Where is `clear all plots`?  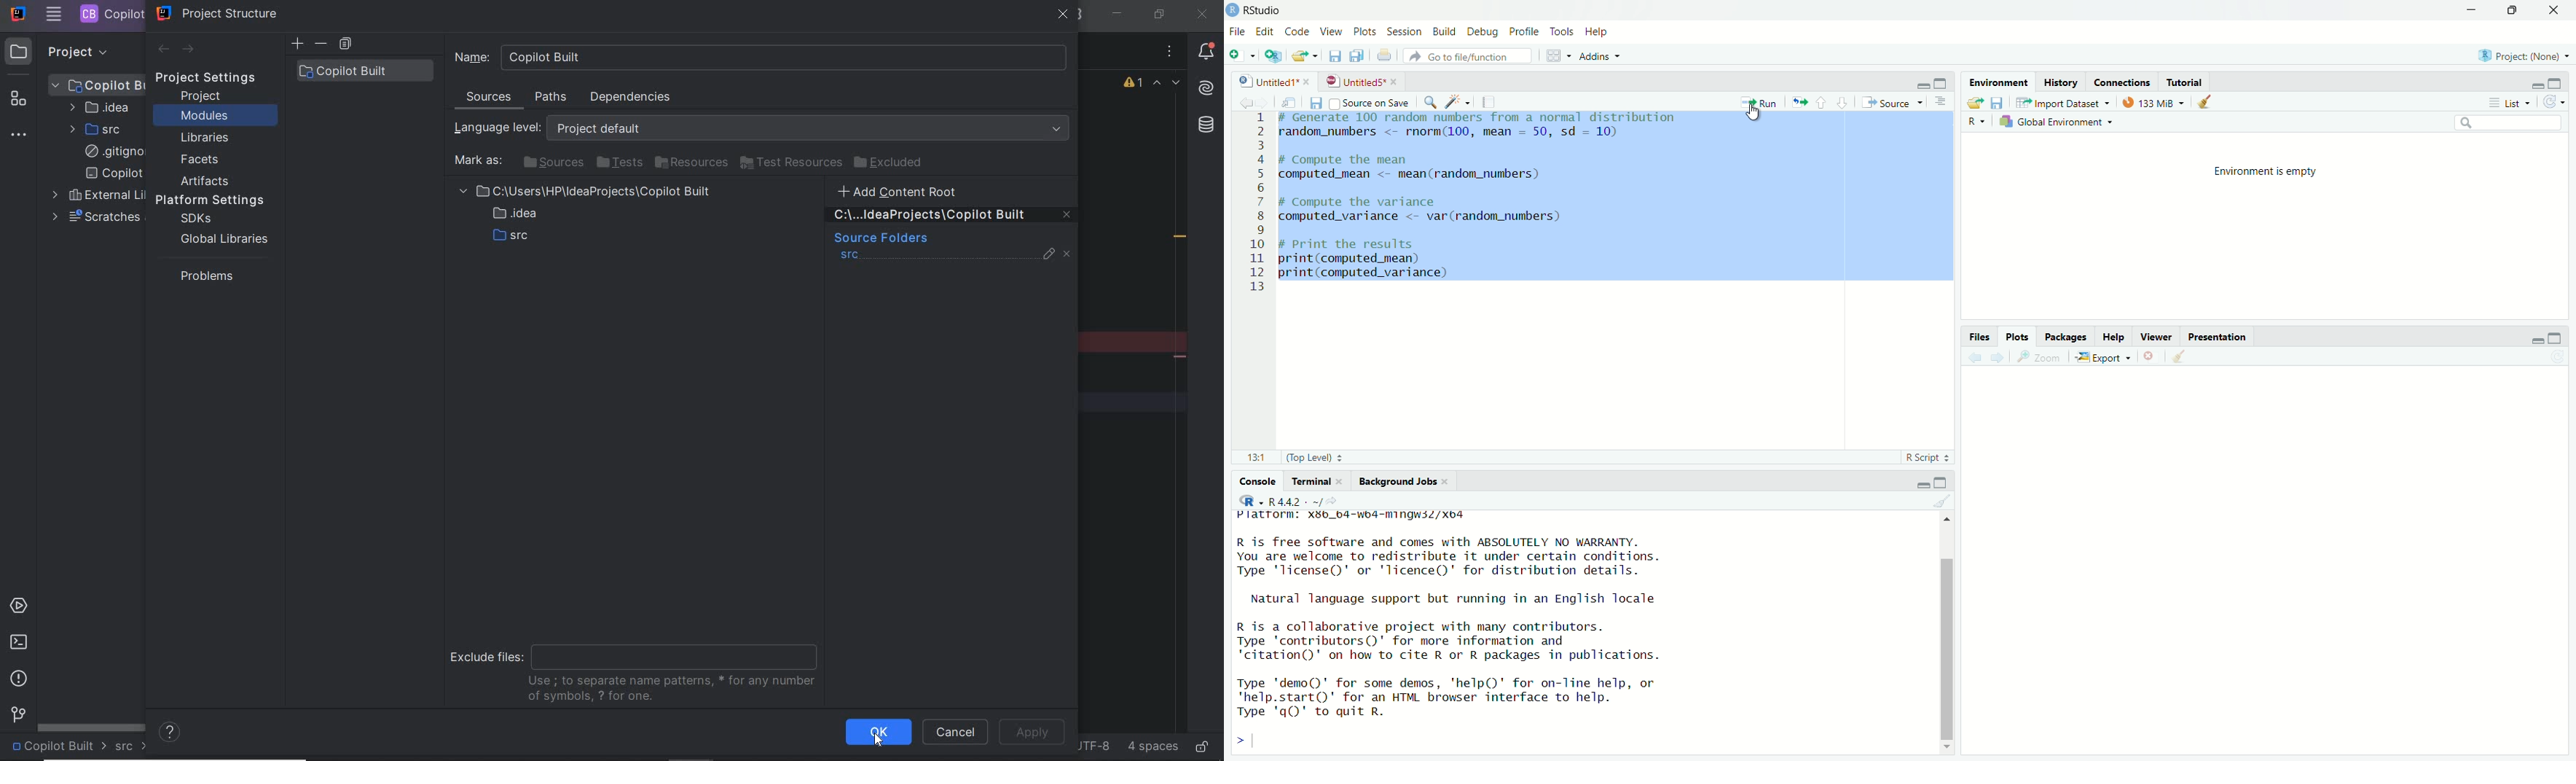
clear all plots is located at coordinates (2181, 357).